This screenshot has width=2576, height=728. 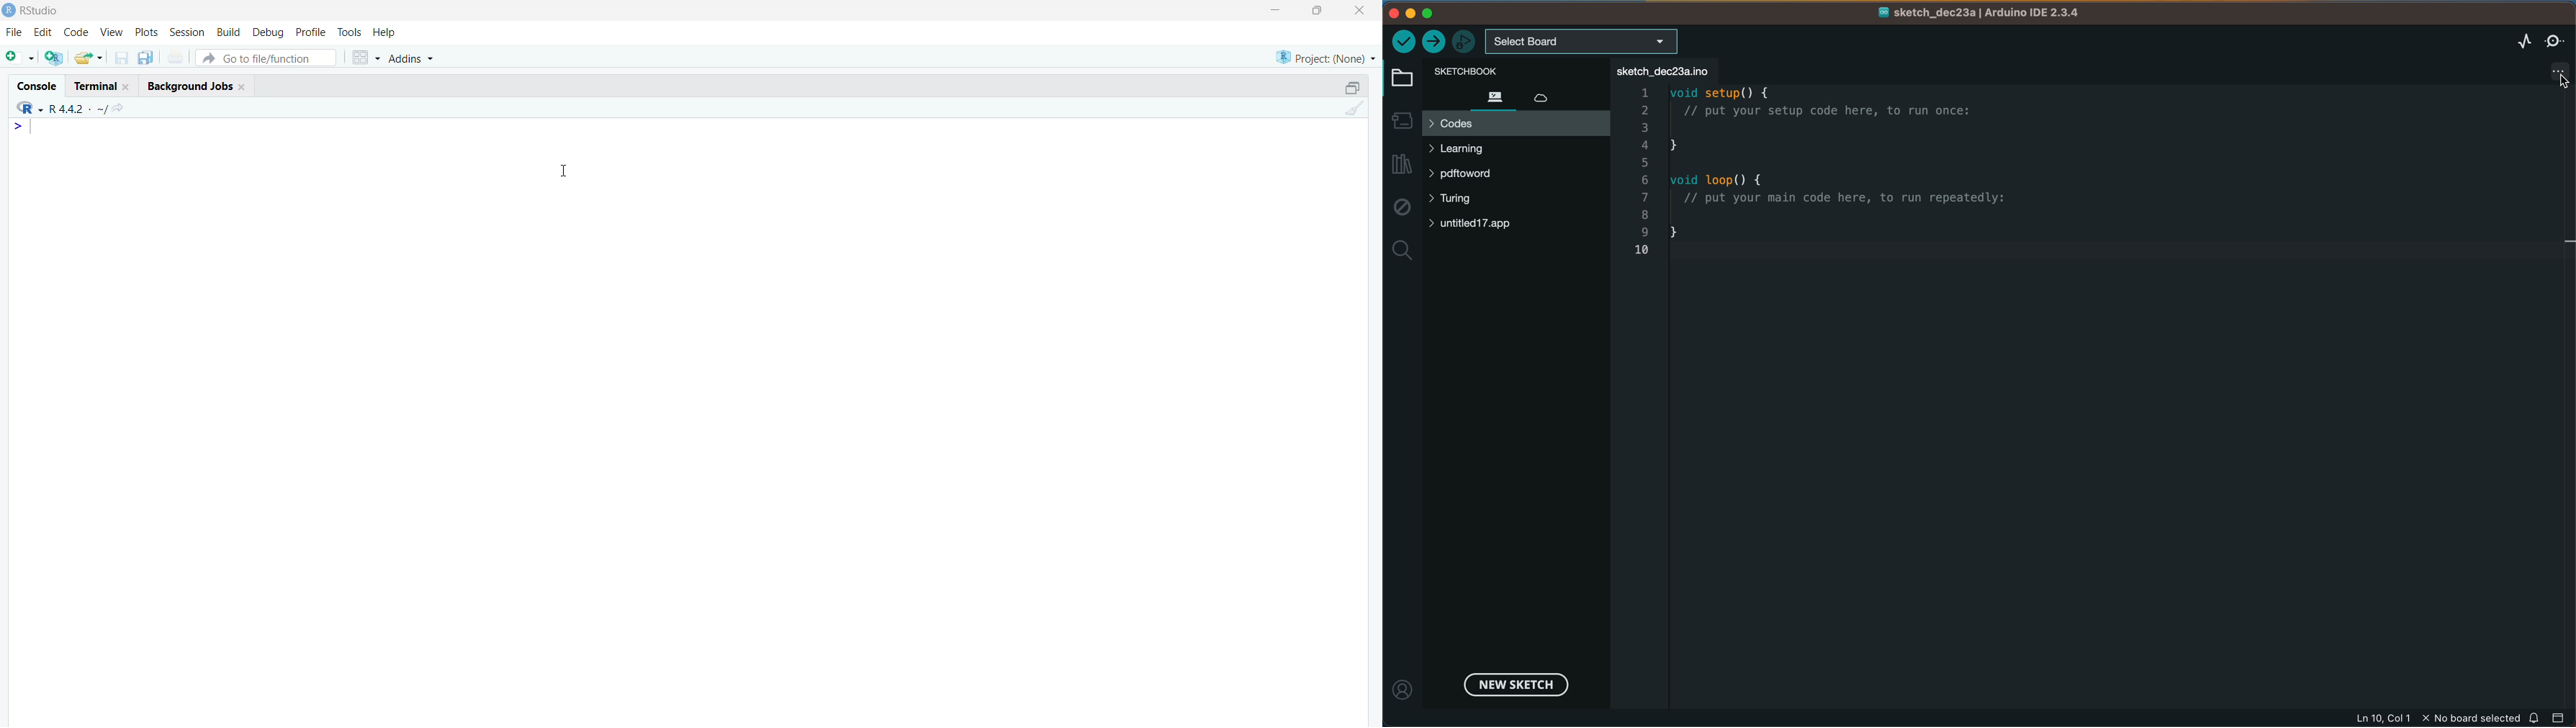 What do you see at coordinates (102, 85) in the screenshot?
I see `terminal` at bounding box center [102, 85].